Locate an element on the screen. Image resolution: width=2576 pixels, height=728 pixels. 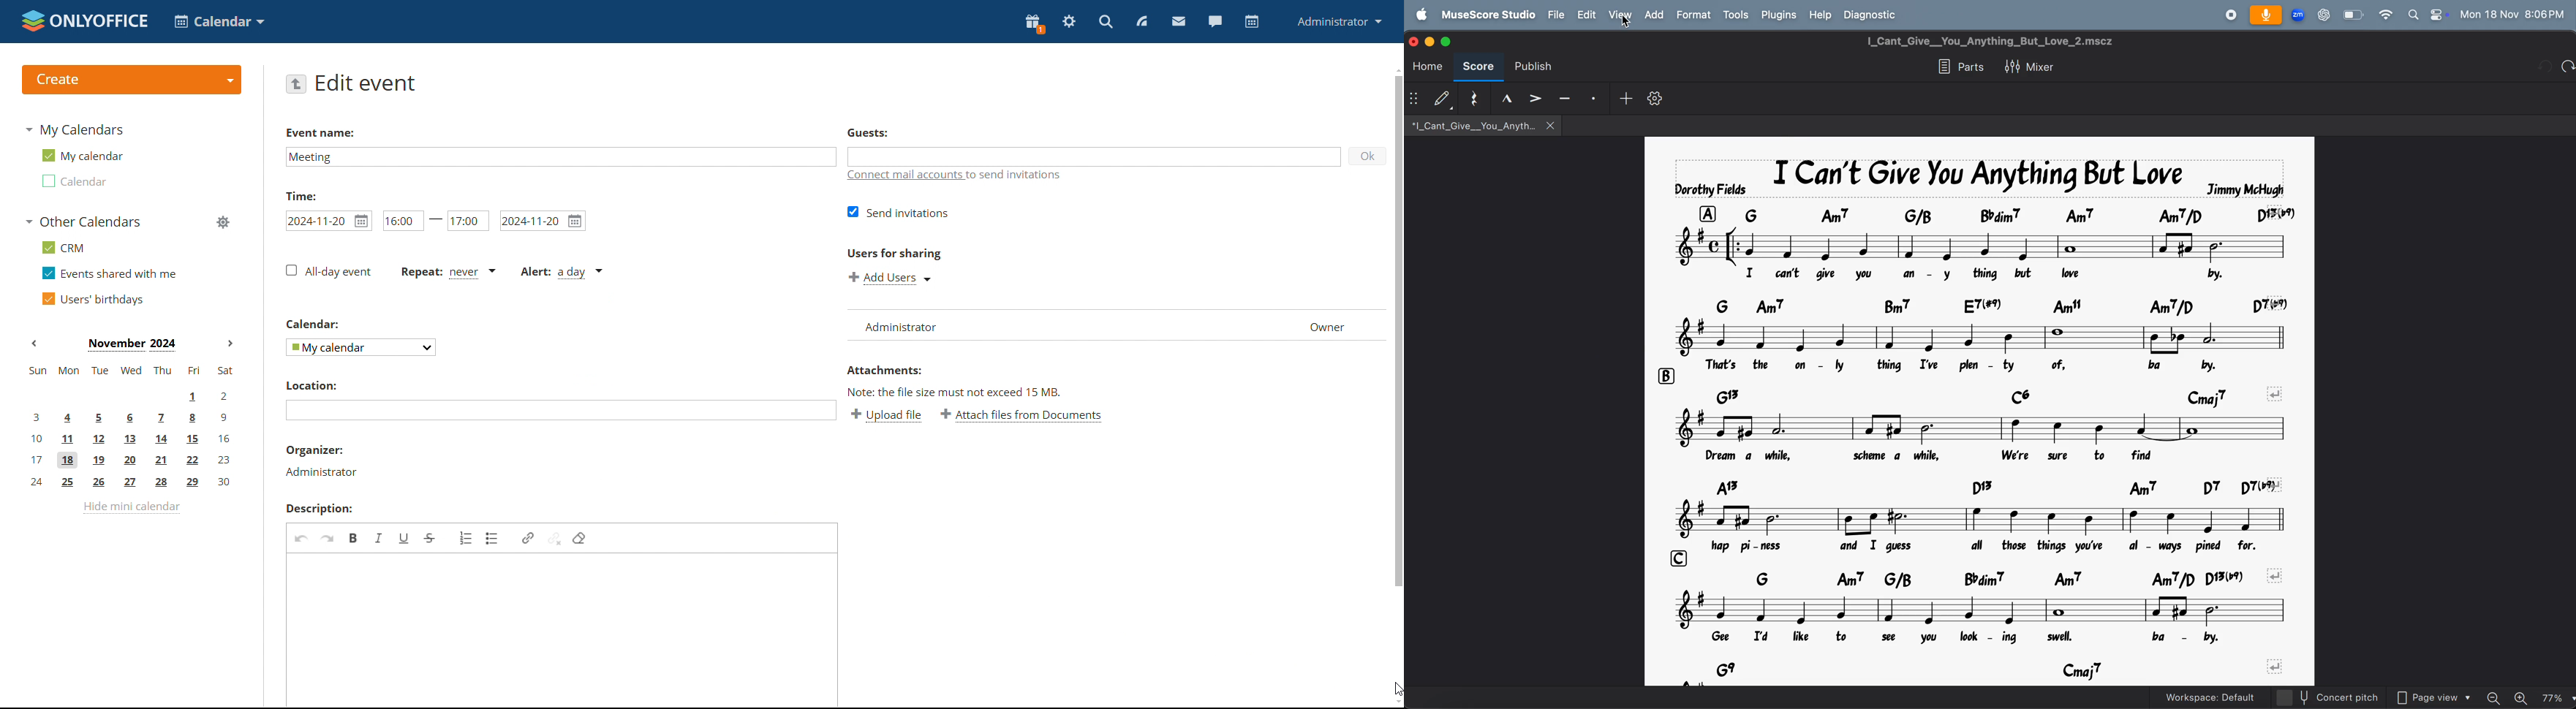
lyrics is located at coordinates (1974, 456).